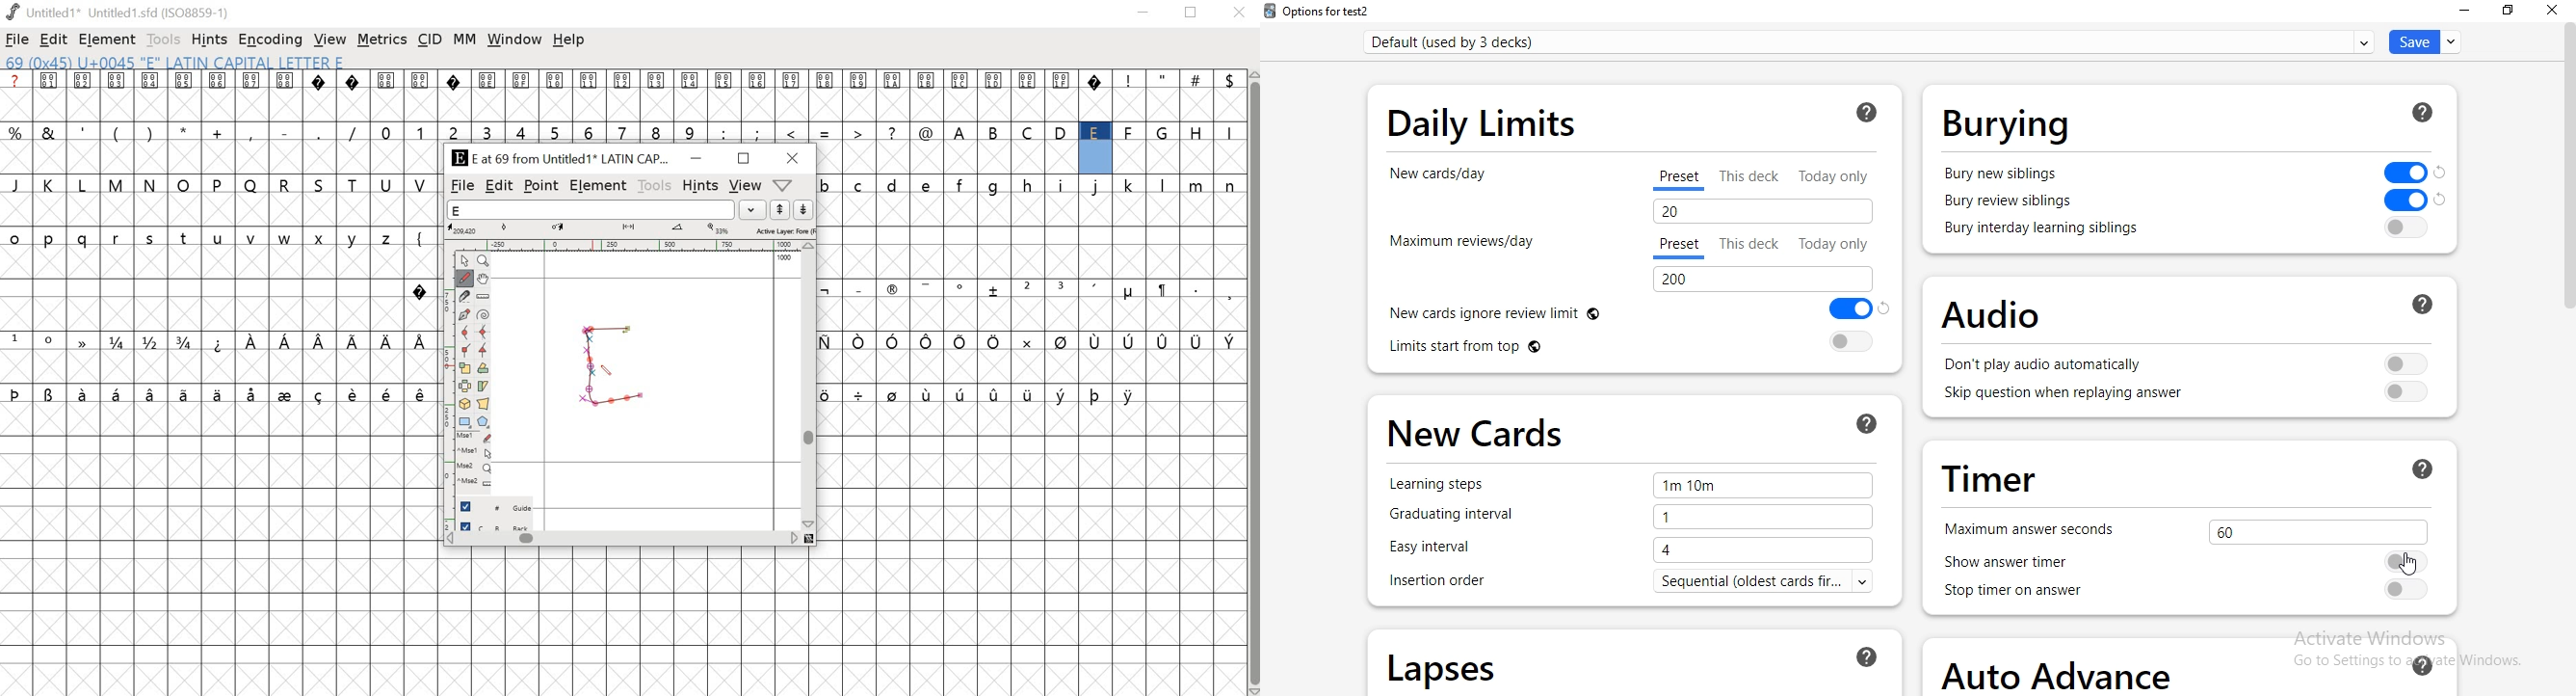  What do you see at coordinates (495, 527) in the screenshot?
I see `back layer` at bounding box center [495, 527].